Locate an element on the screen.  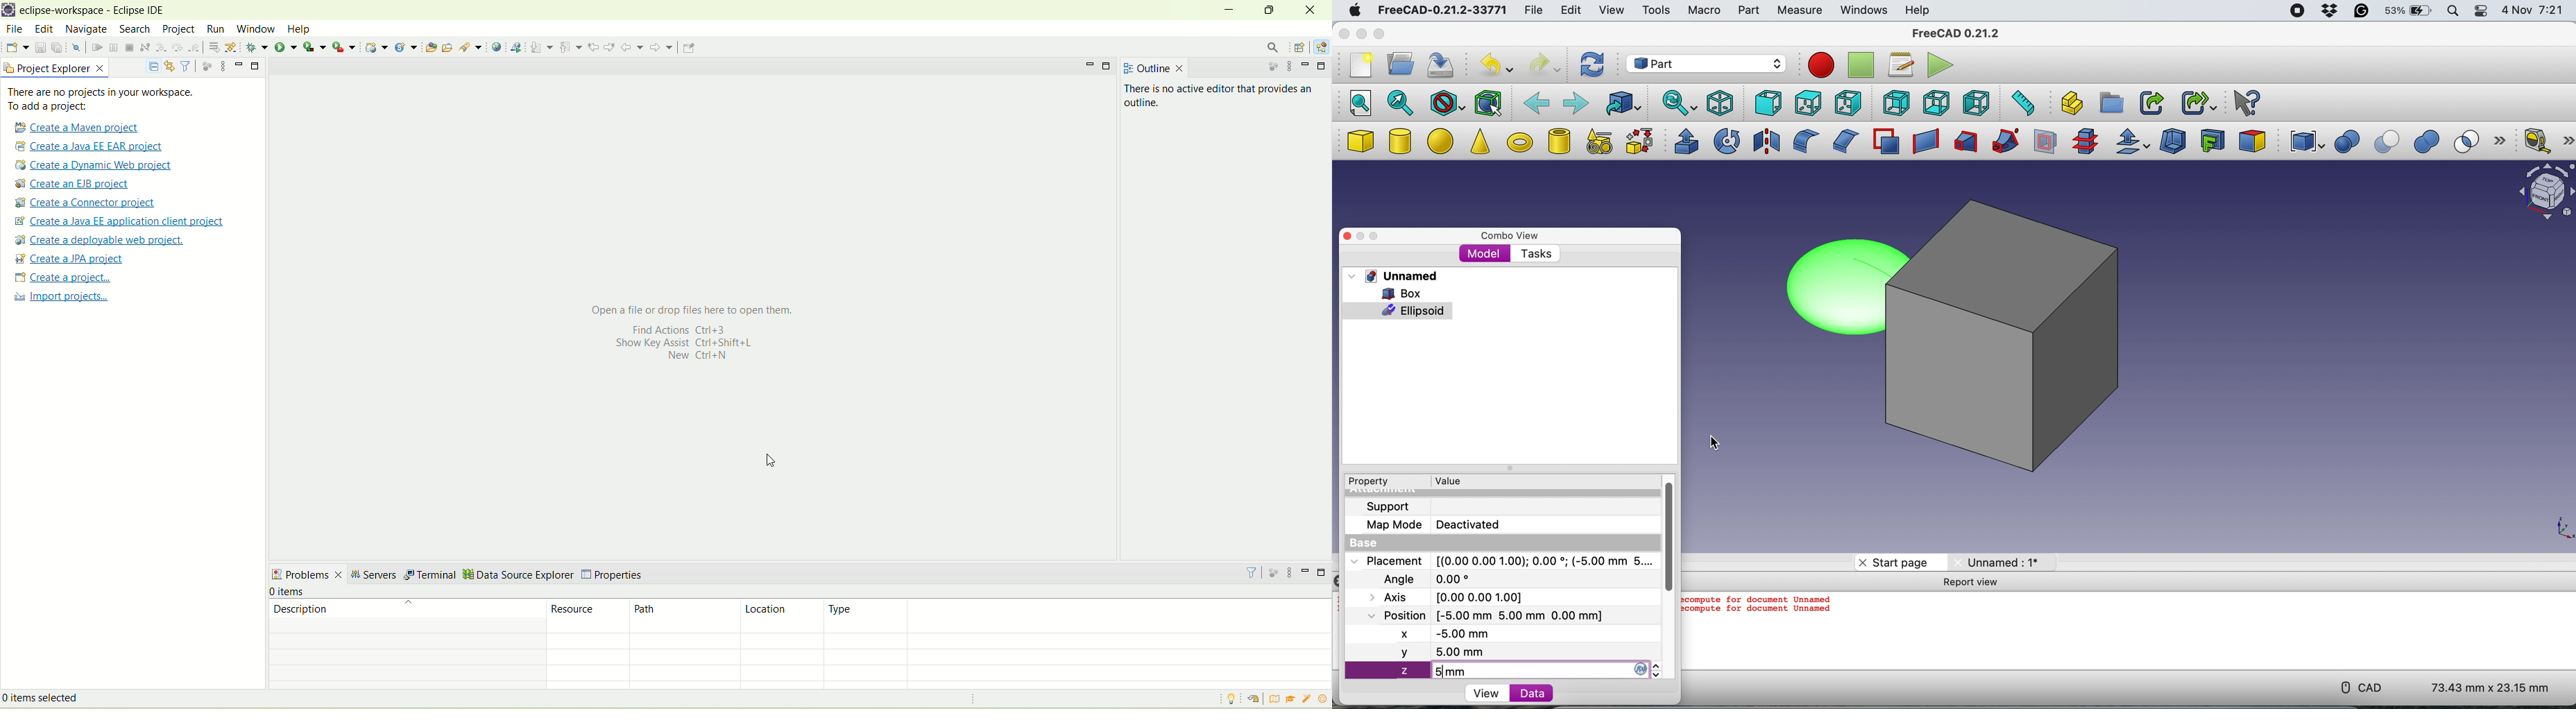
section is located at coordinates (2046, 144).